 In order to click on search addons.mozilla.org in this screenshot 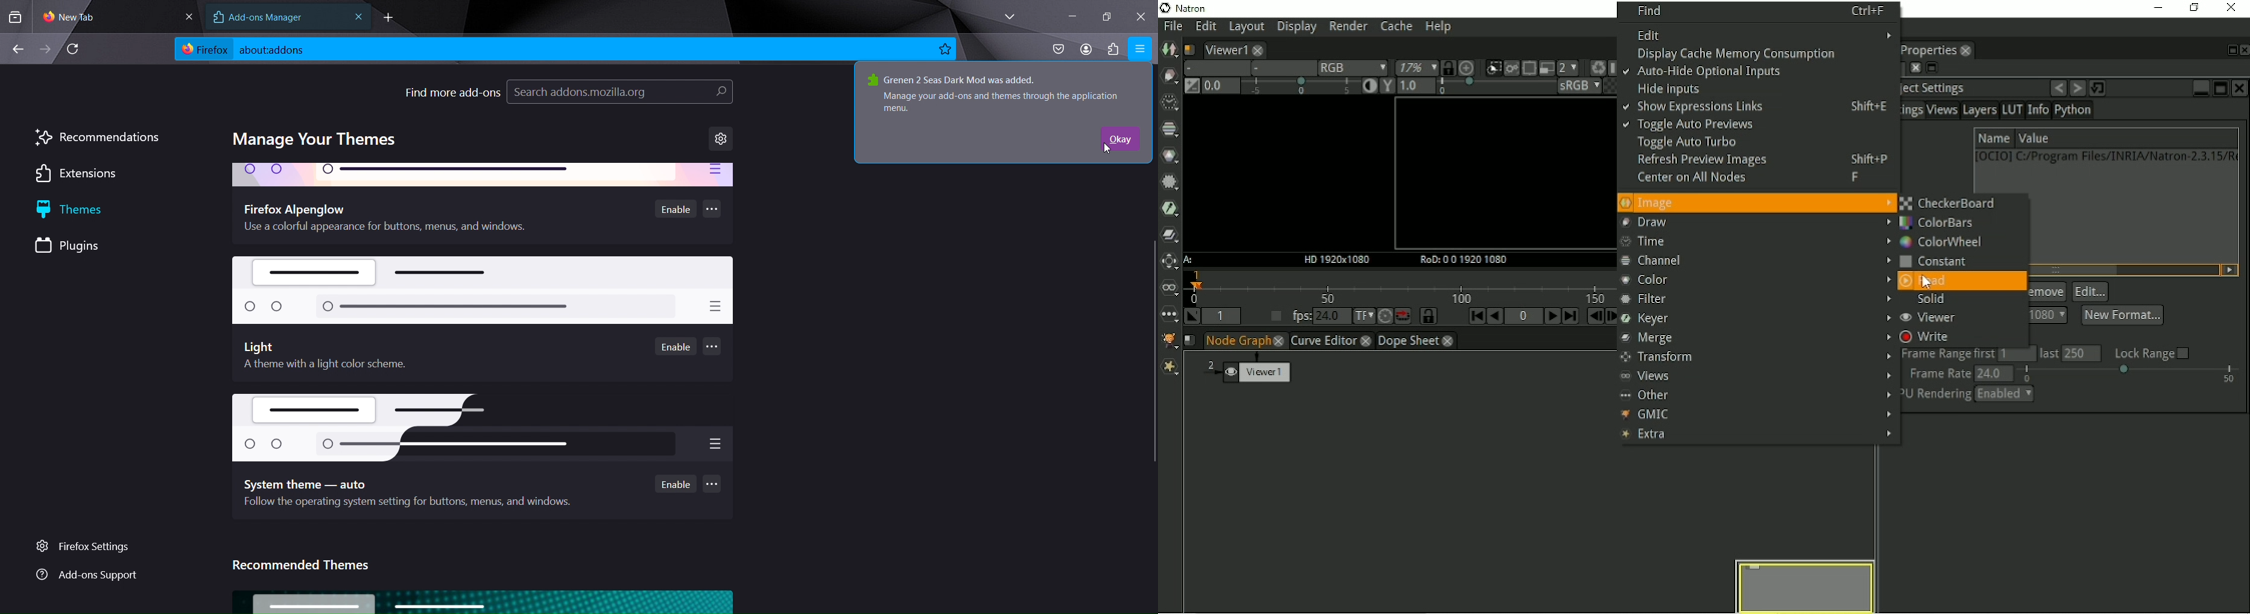, I will do `click(619, 93)`.